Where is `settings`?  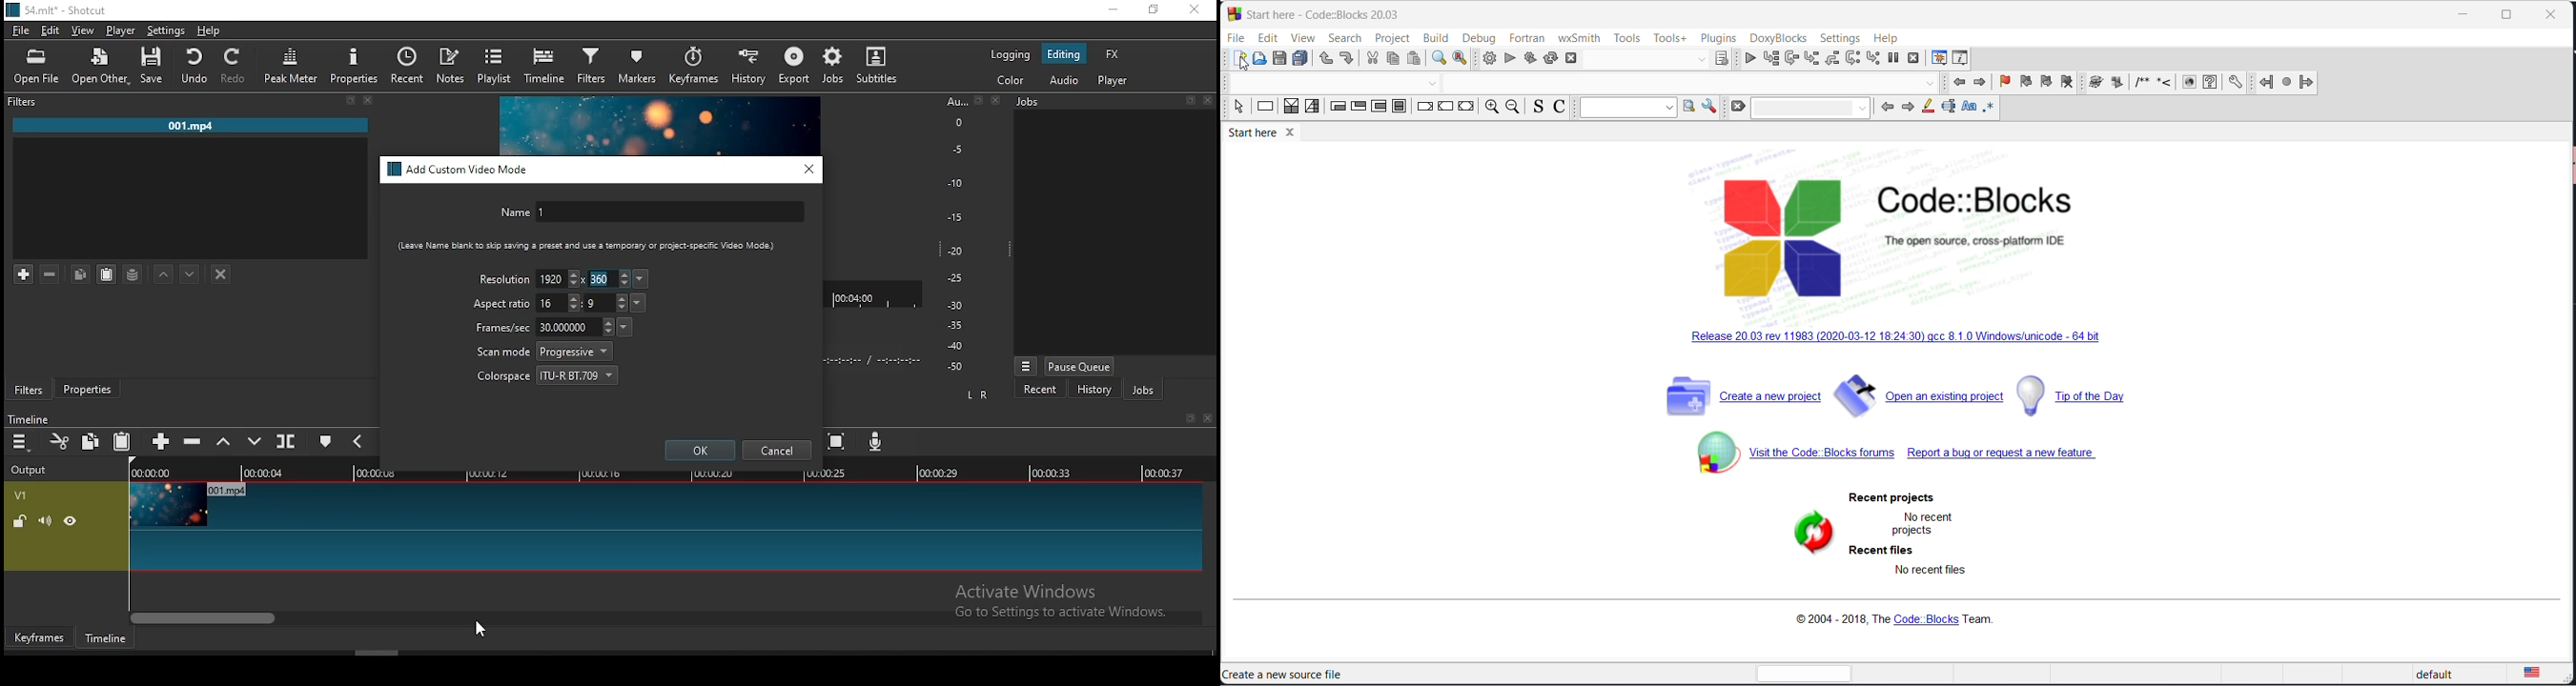
settings is located at coordinates (163, 30).